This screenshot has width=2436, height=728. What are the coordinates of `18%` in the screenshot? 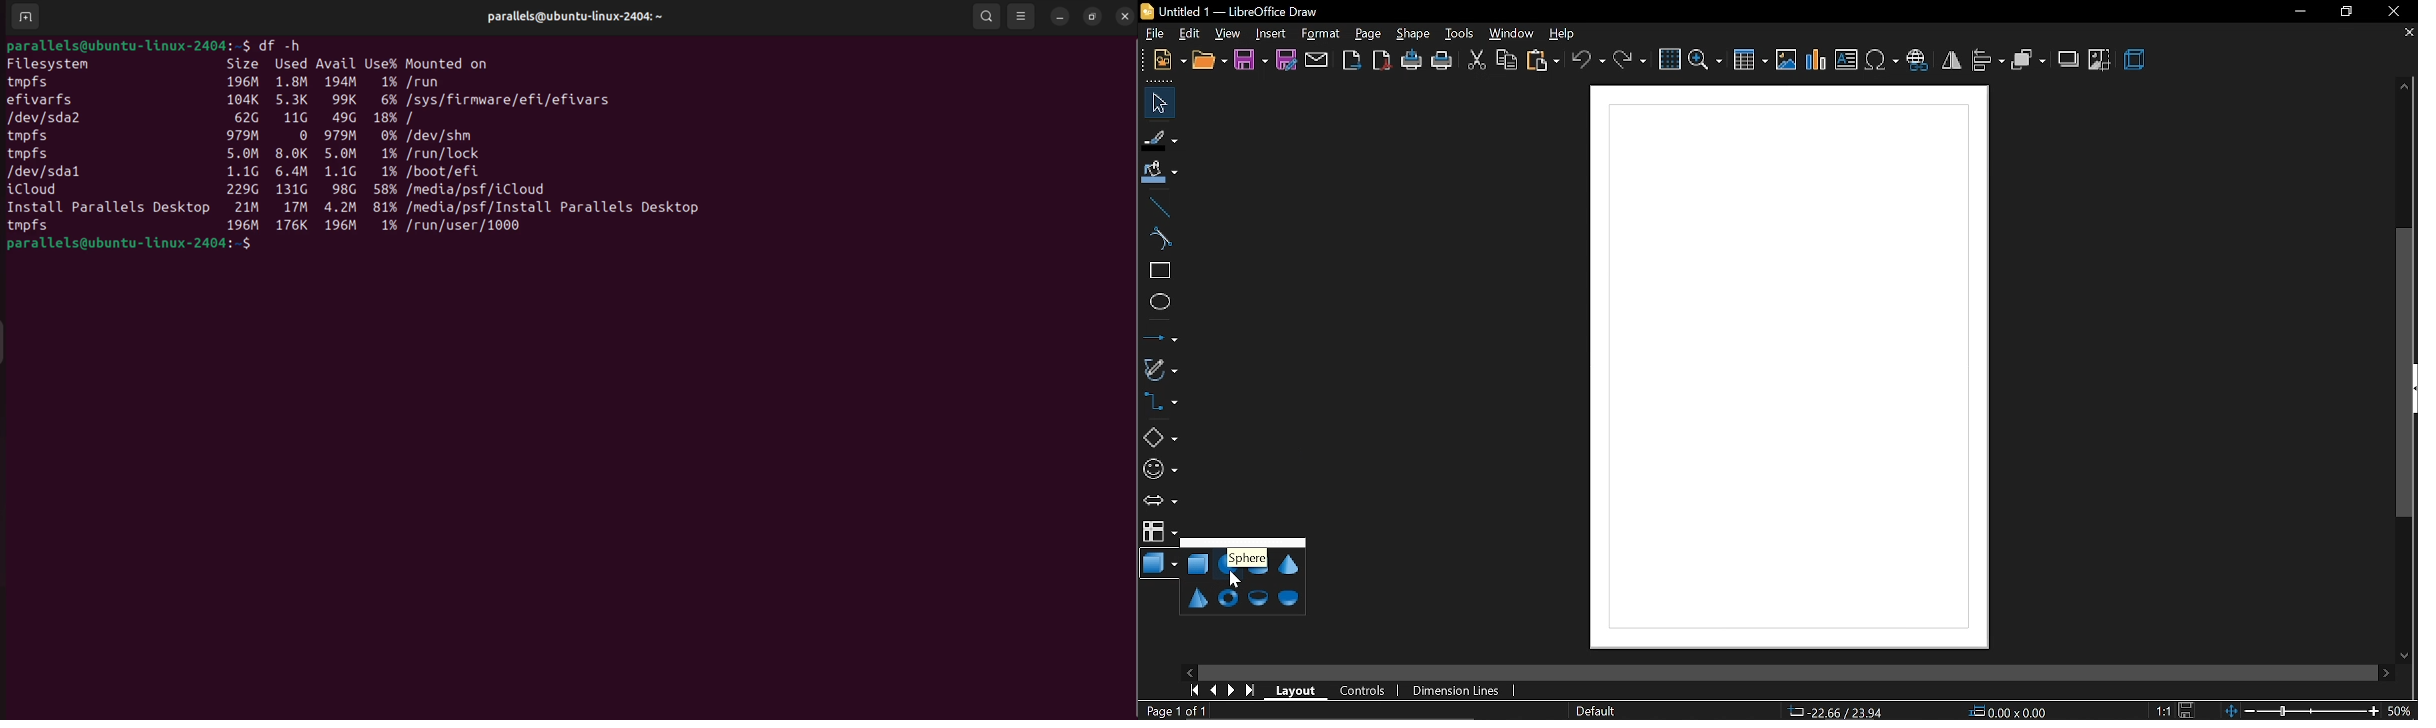 It's located at (386, 117).